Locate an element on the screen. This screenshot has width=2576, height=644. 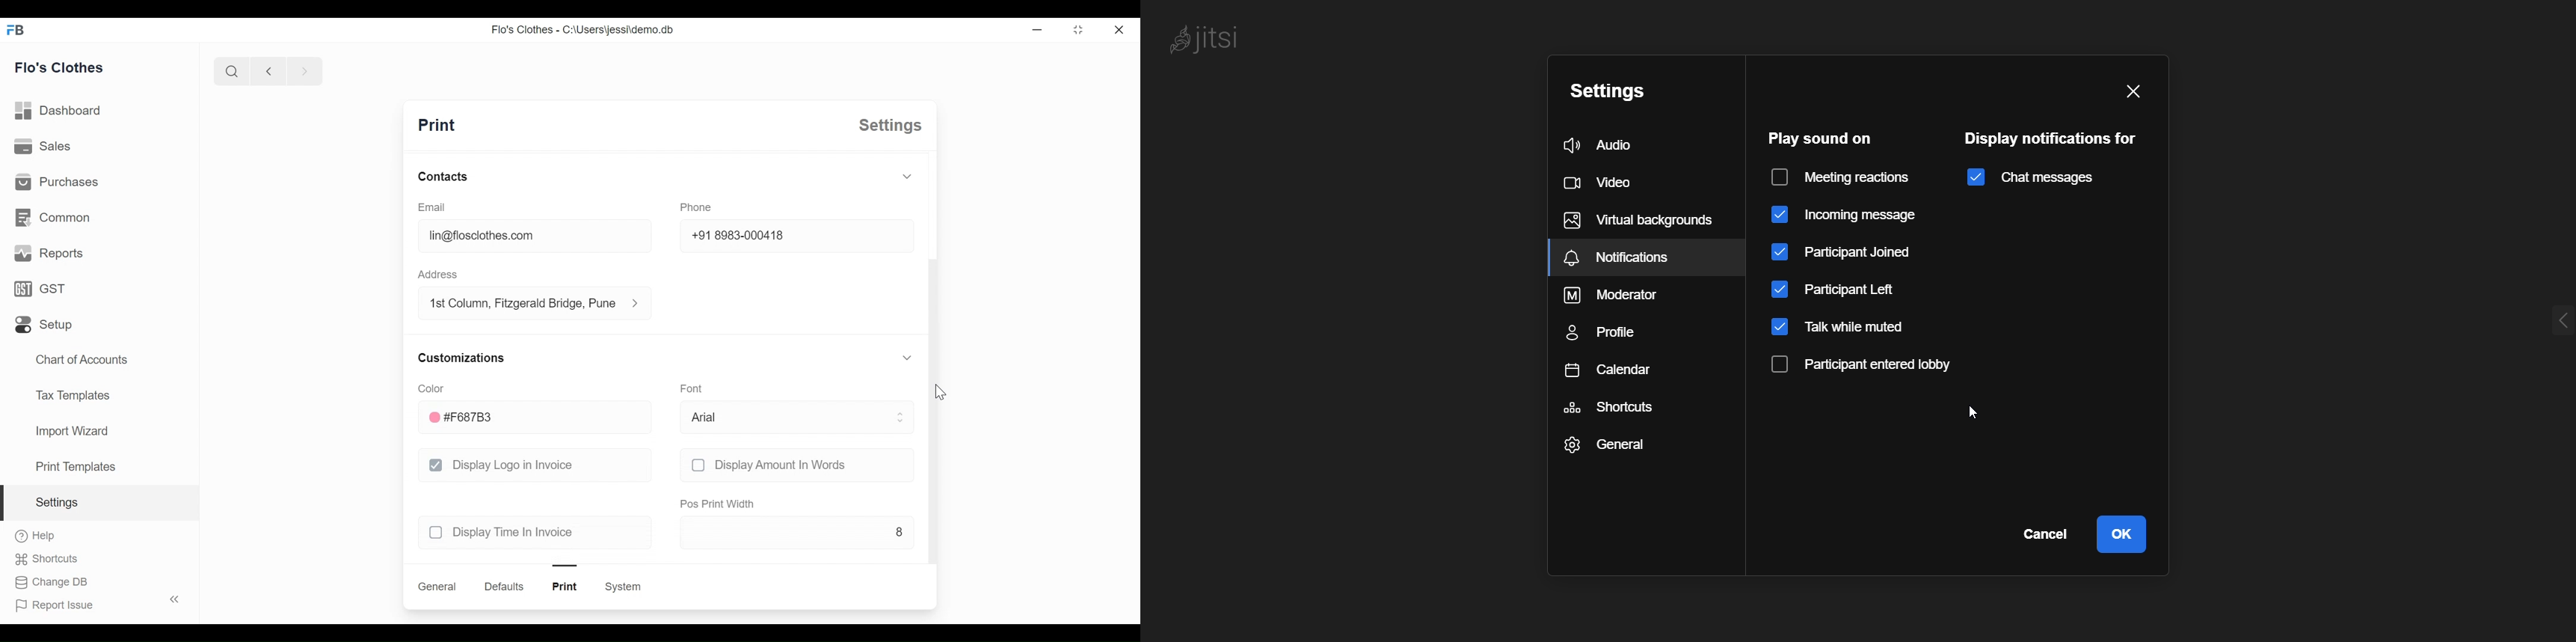
phone is located at coordinates (696, 207).